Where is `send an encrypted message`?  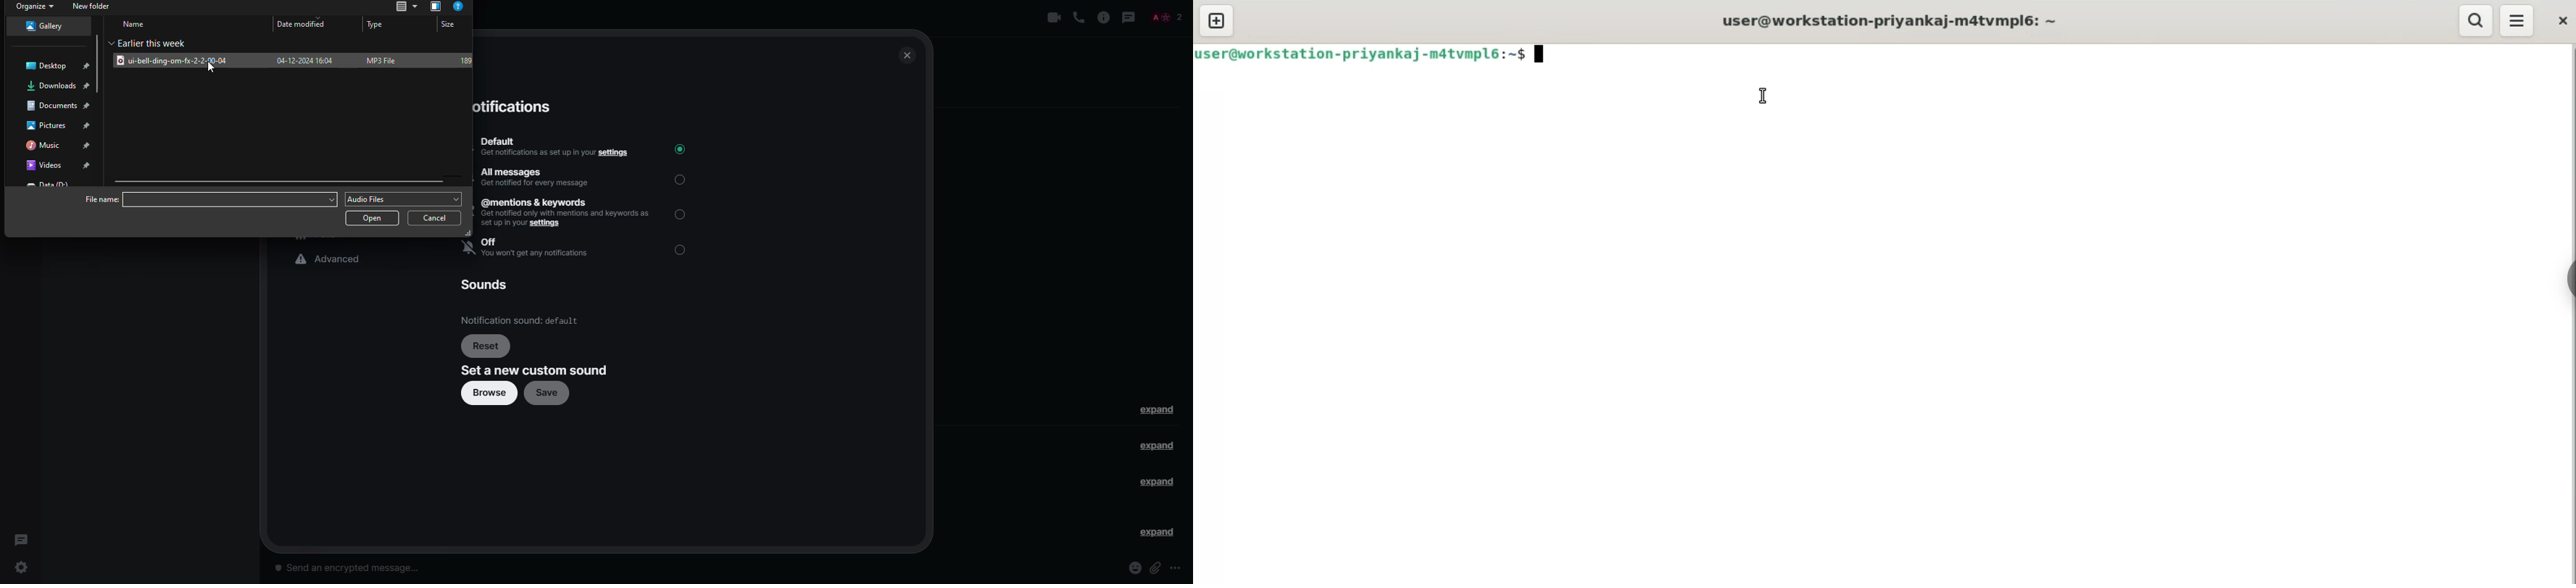 send an encrypted message is located at coordinates (355, 569).